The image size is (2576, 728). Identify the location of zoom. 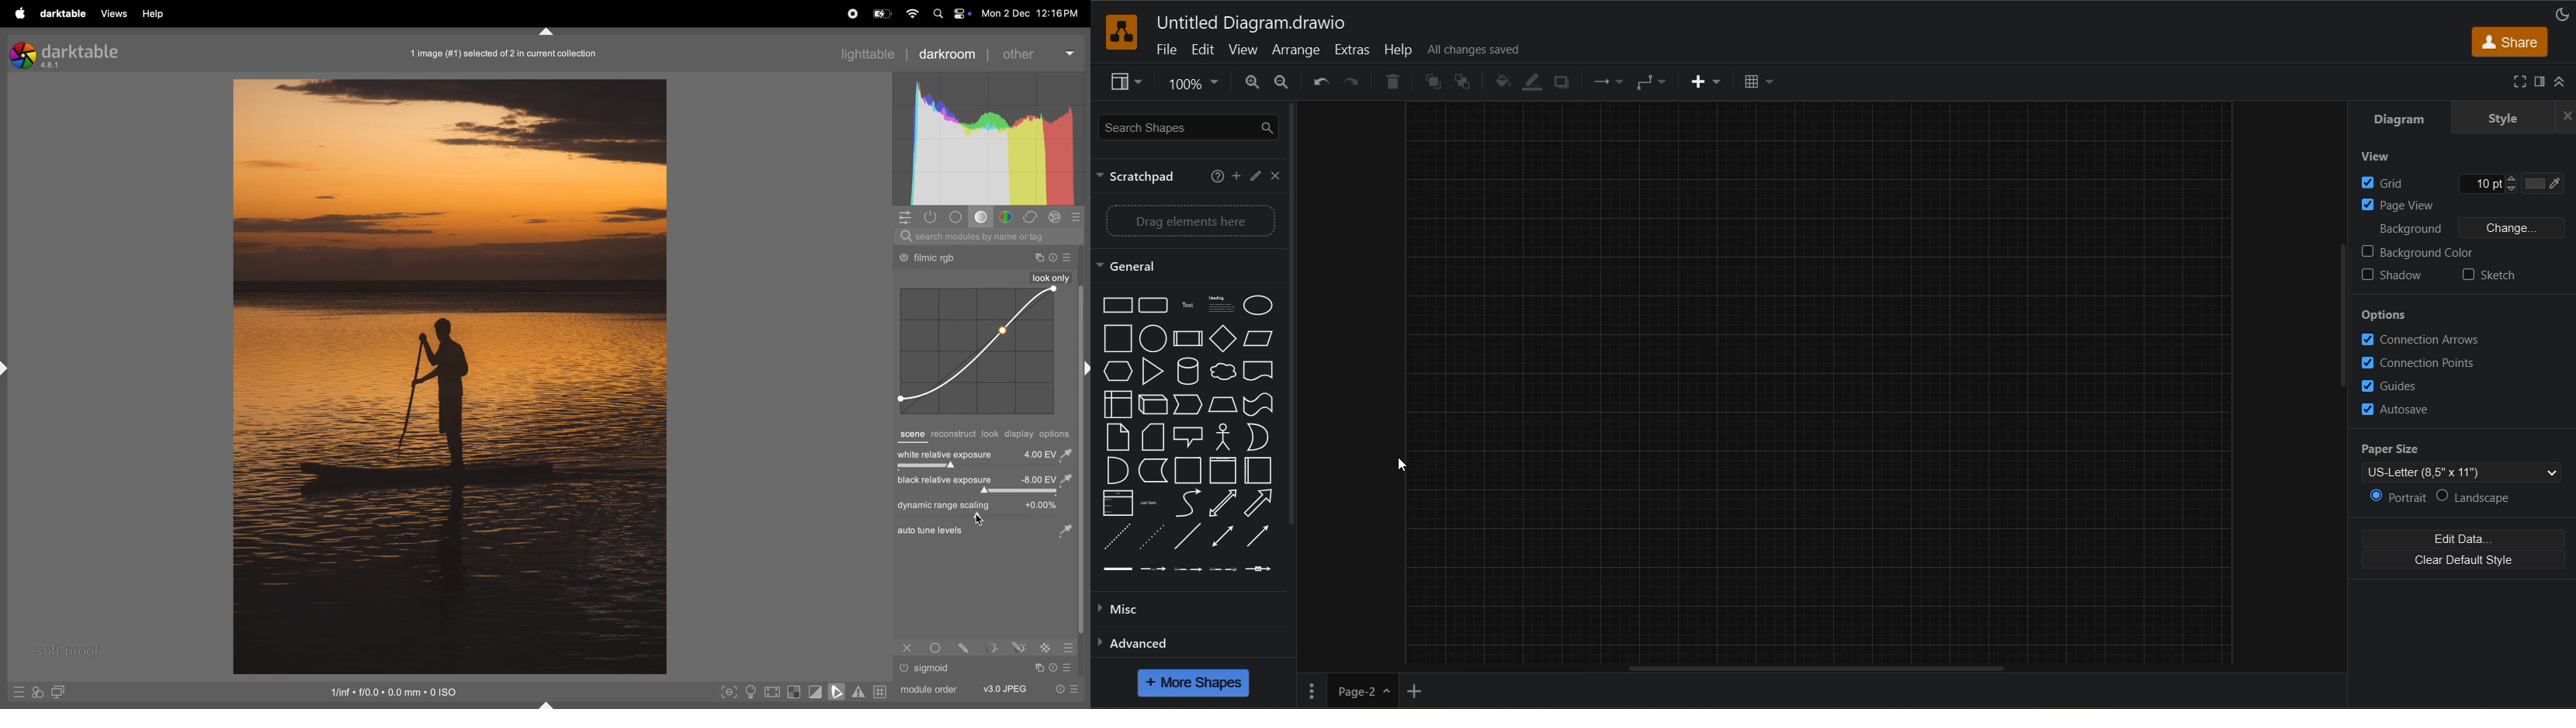
(1192, 81).